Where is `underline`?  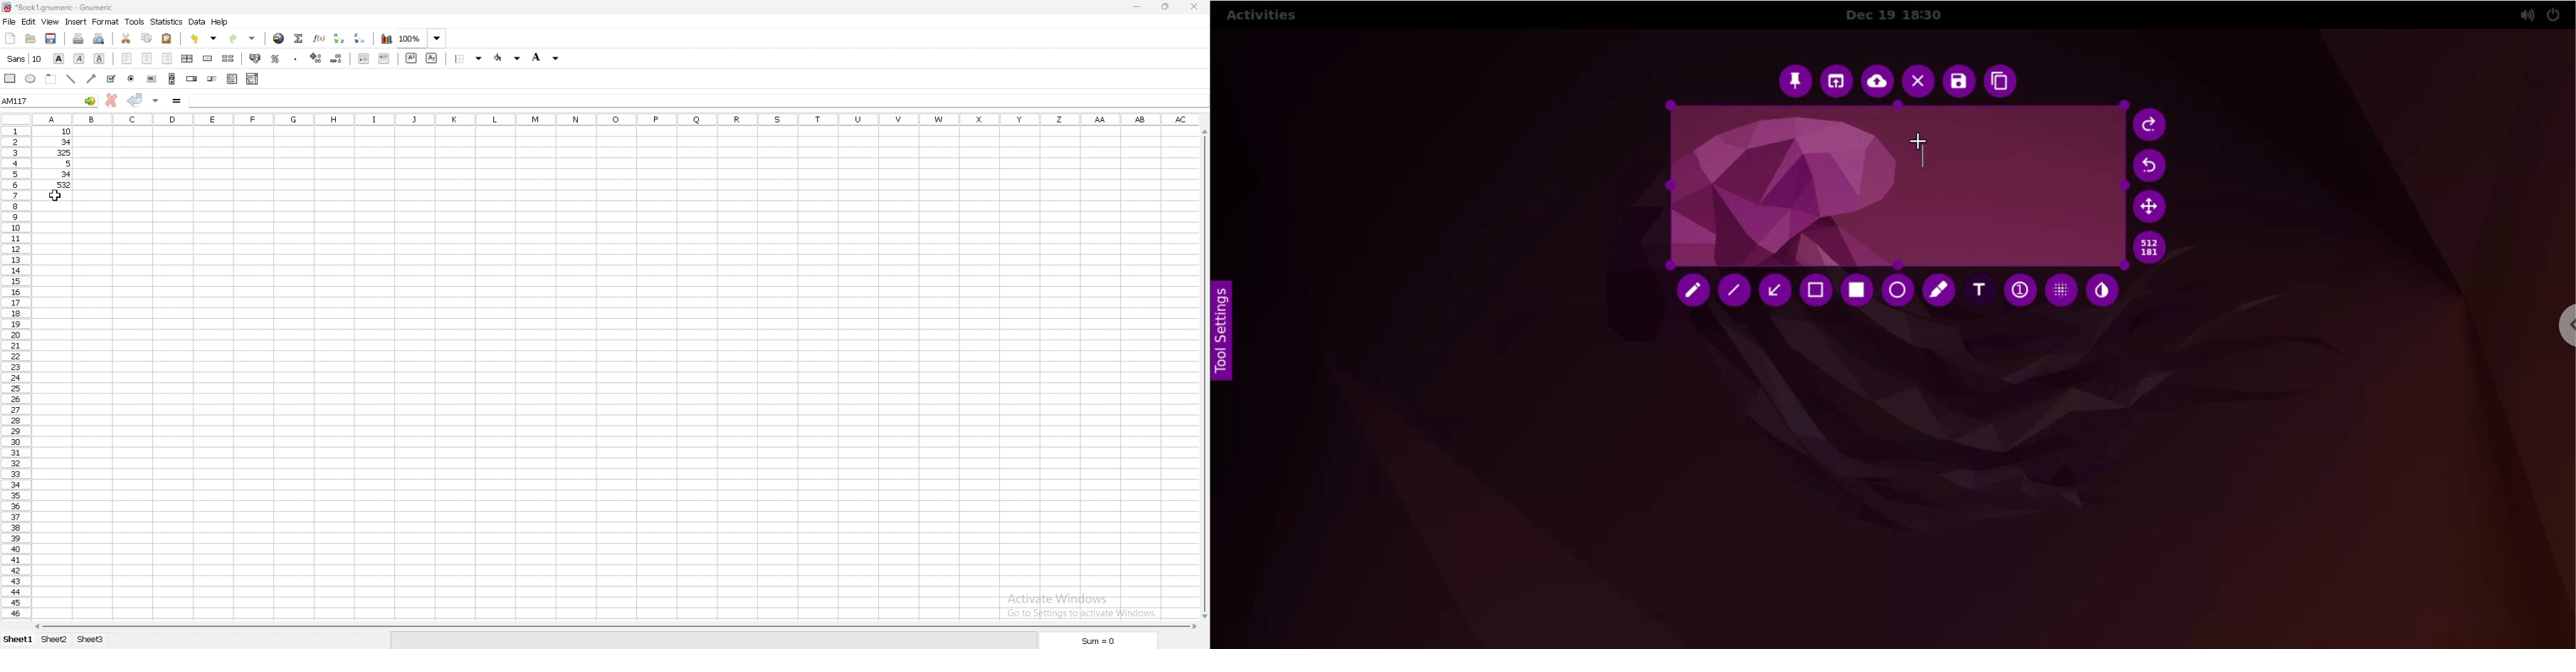
underline is located at coordinates (99, 58).